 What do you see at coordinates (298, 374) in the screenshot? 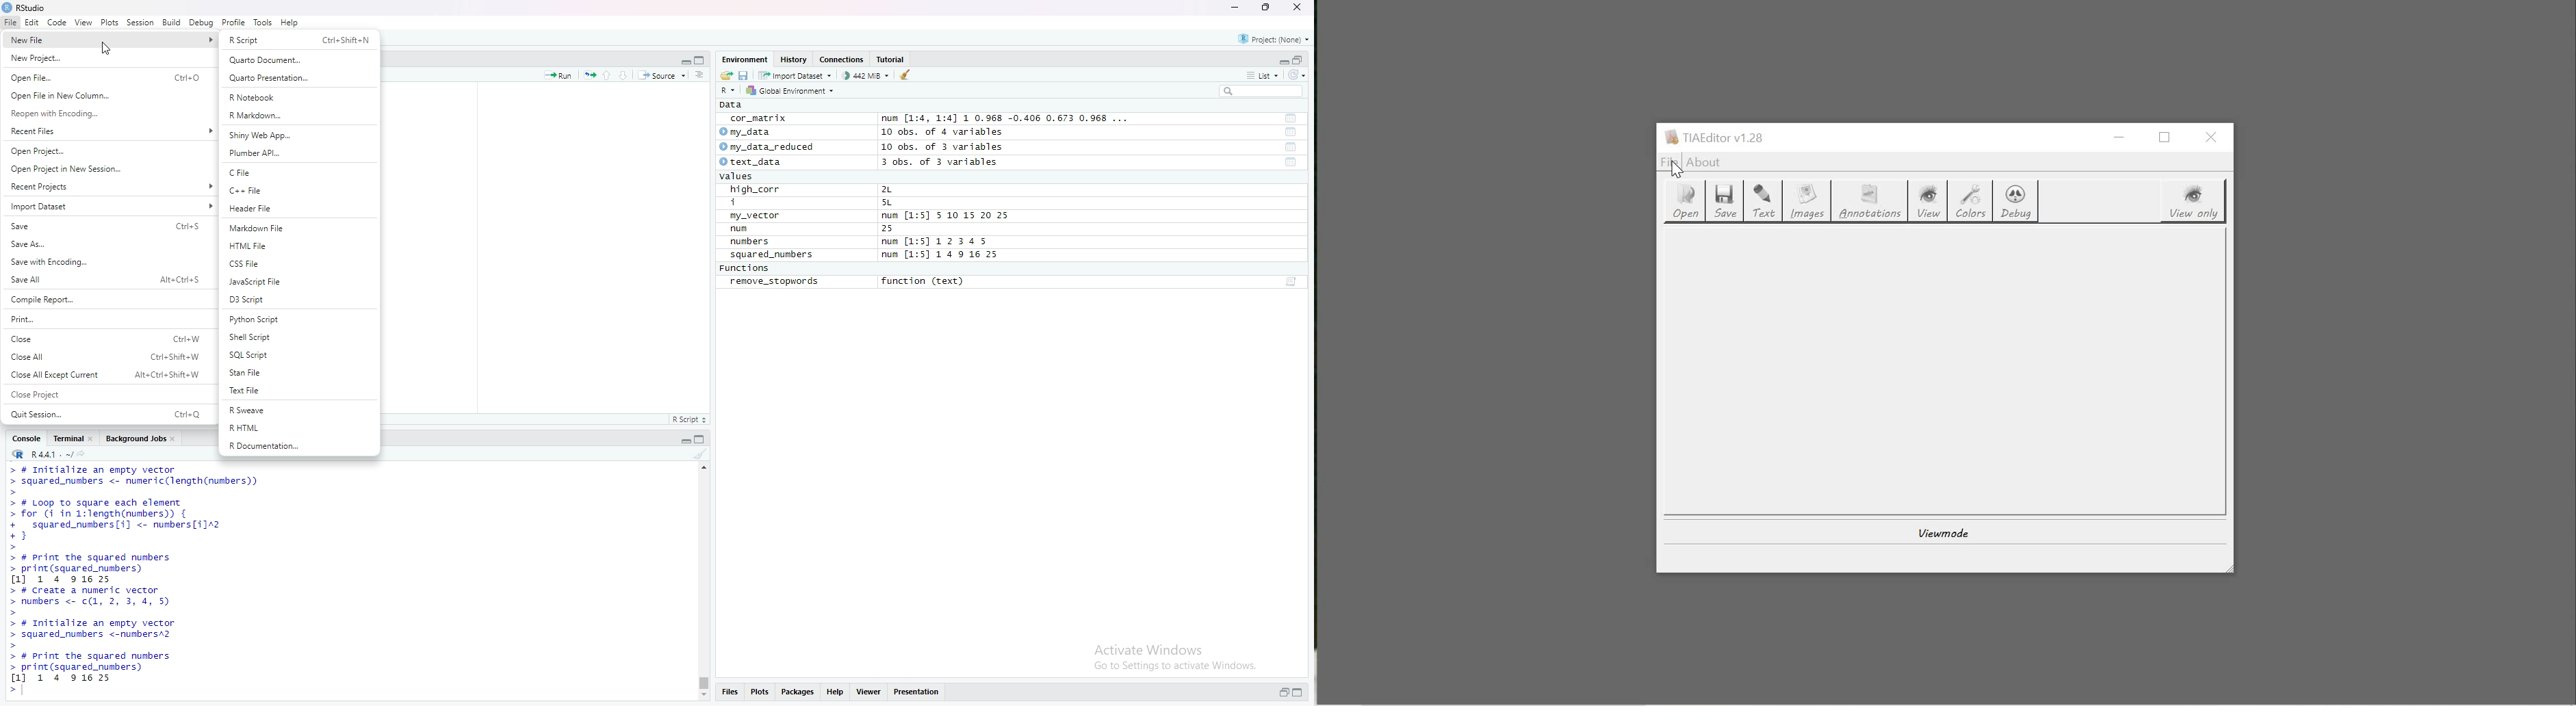
I see `Stan File` at bounding box center [298, 374].